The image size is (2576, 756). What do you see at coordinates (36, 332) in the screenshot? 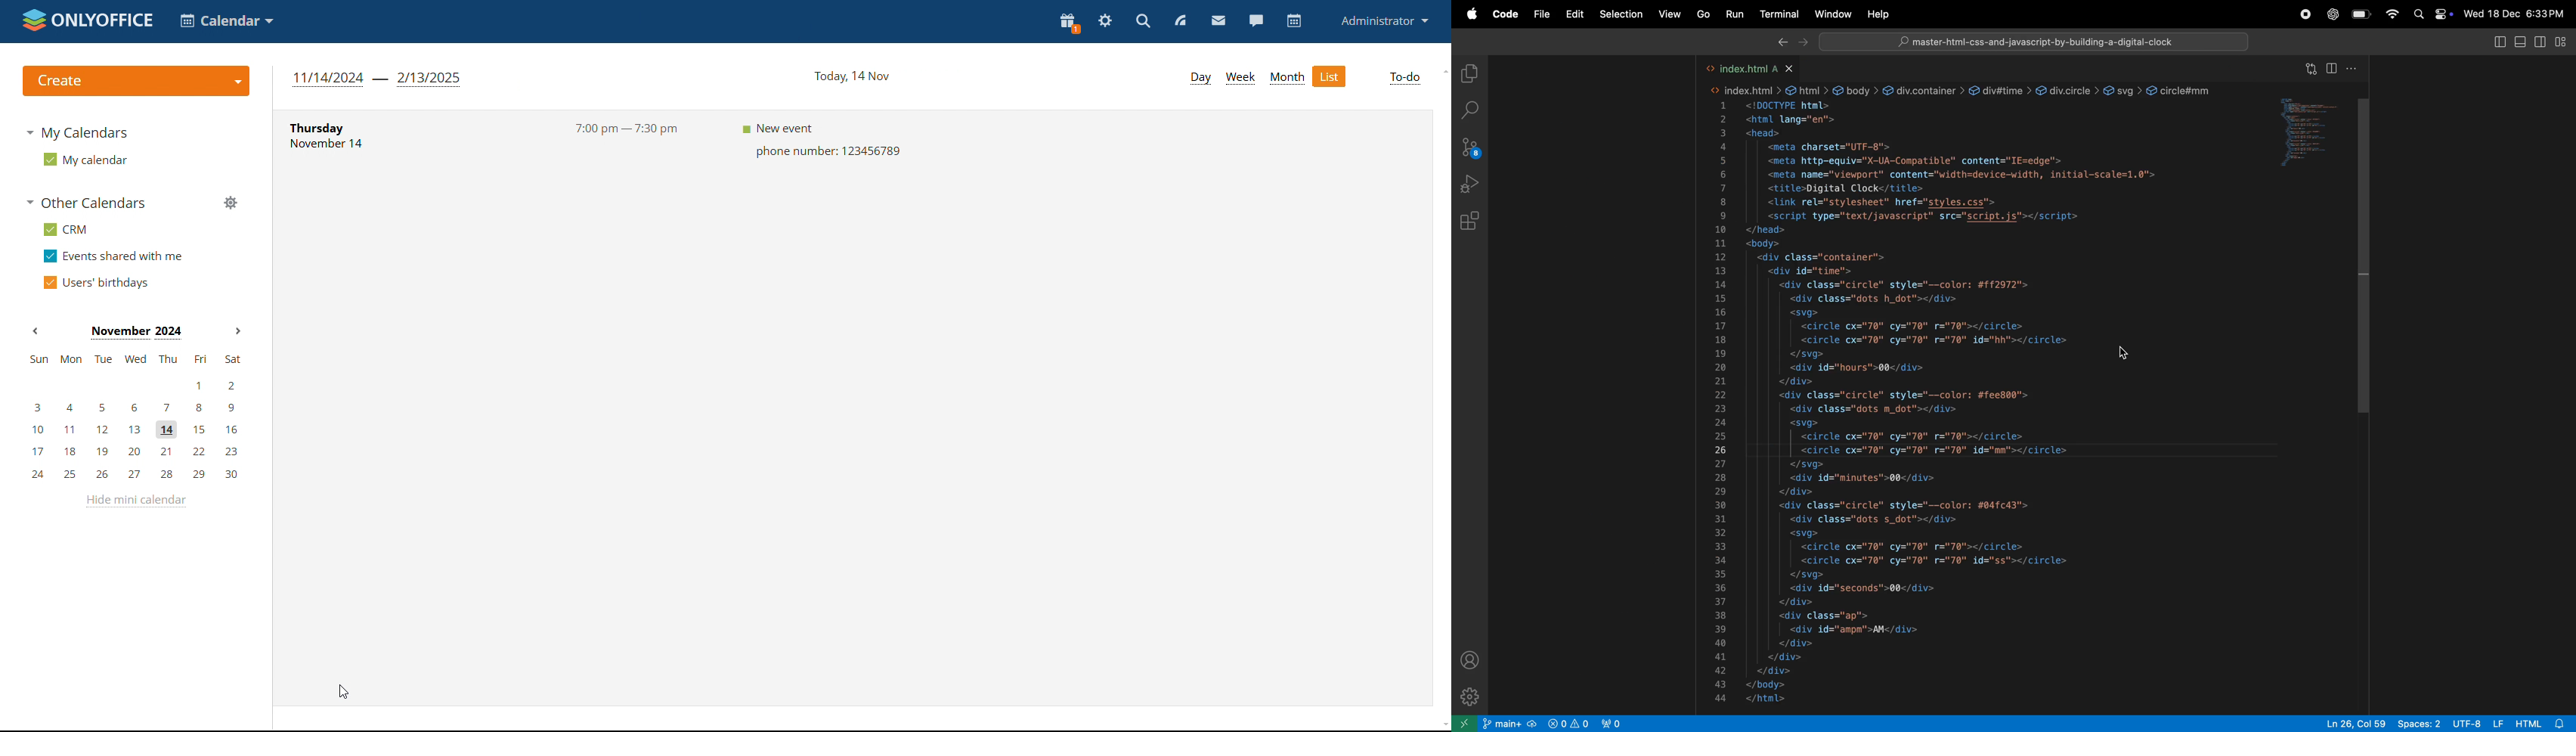
I see `previous month` at bounding box center [36, 332].